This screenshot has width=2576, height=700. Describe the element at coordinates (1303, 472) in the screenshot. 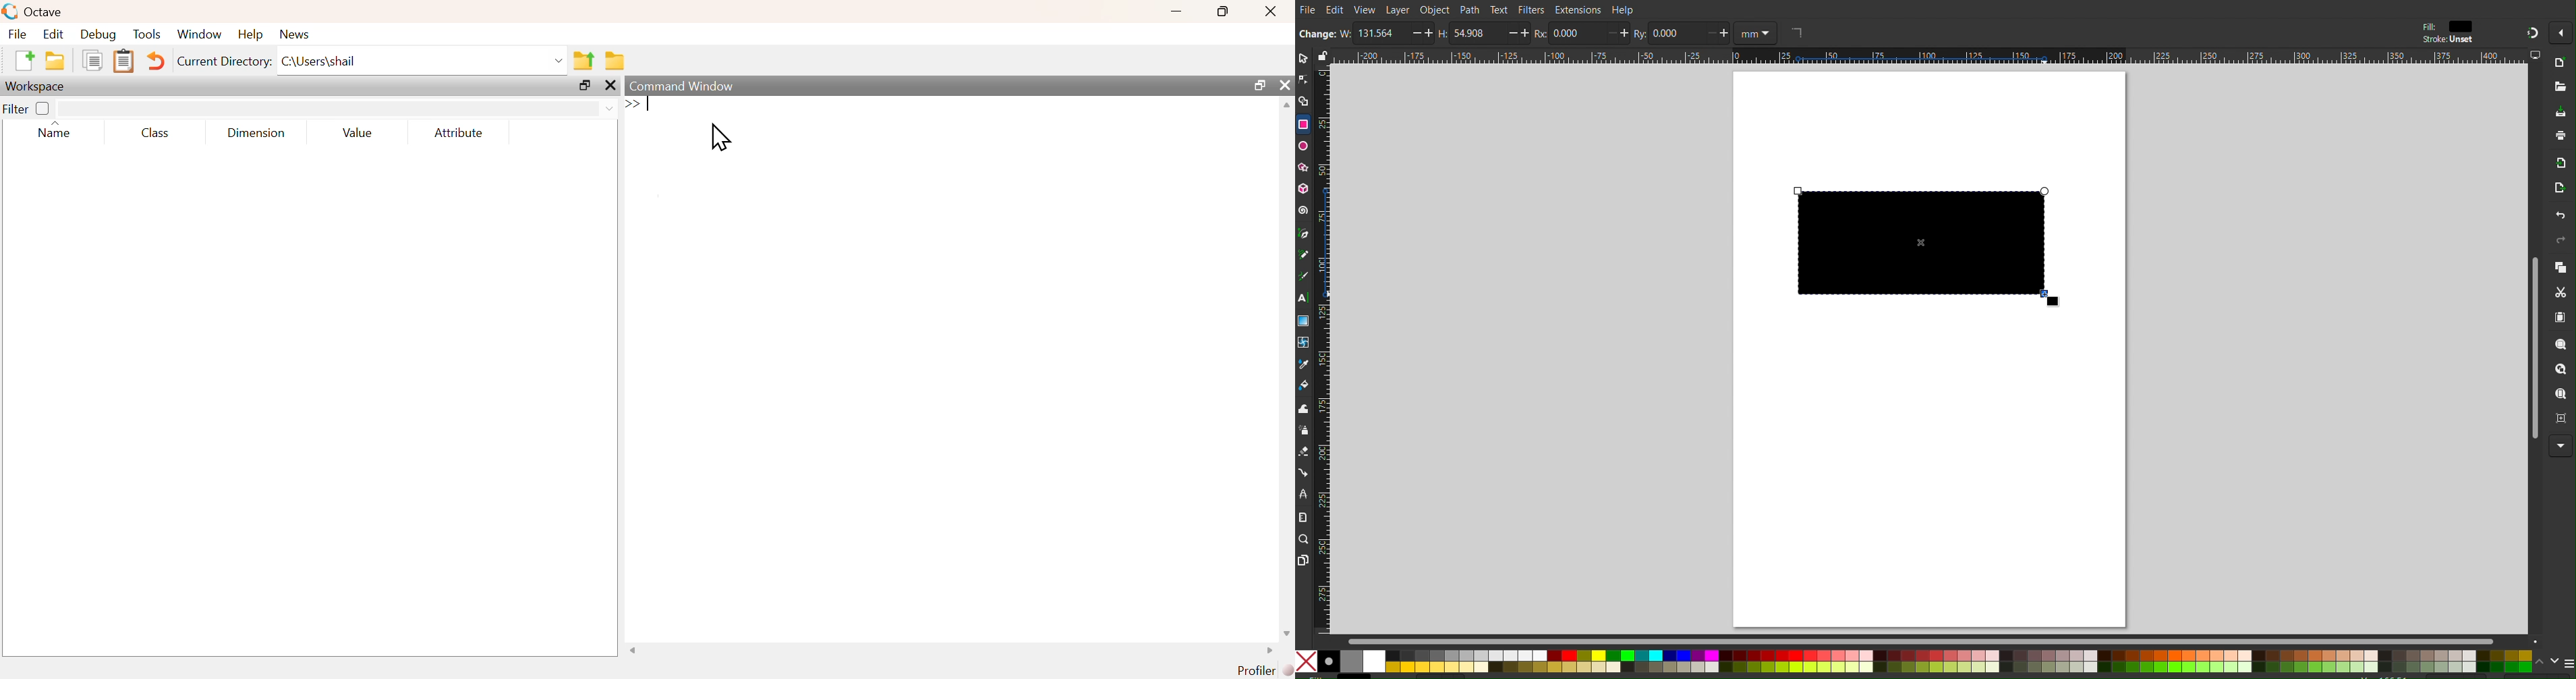

I see `Connection` at that location.